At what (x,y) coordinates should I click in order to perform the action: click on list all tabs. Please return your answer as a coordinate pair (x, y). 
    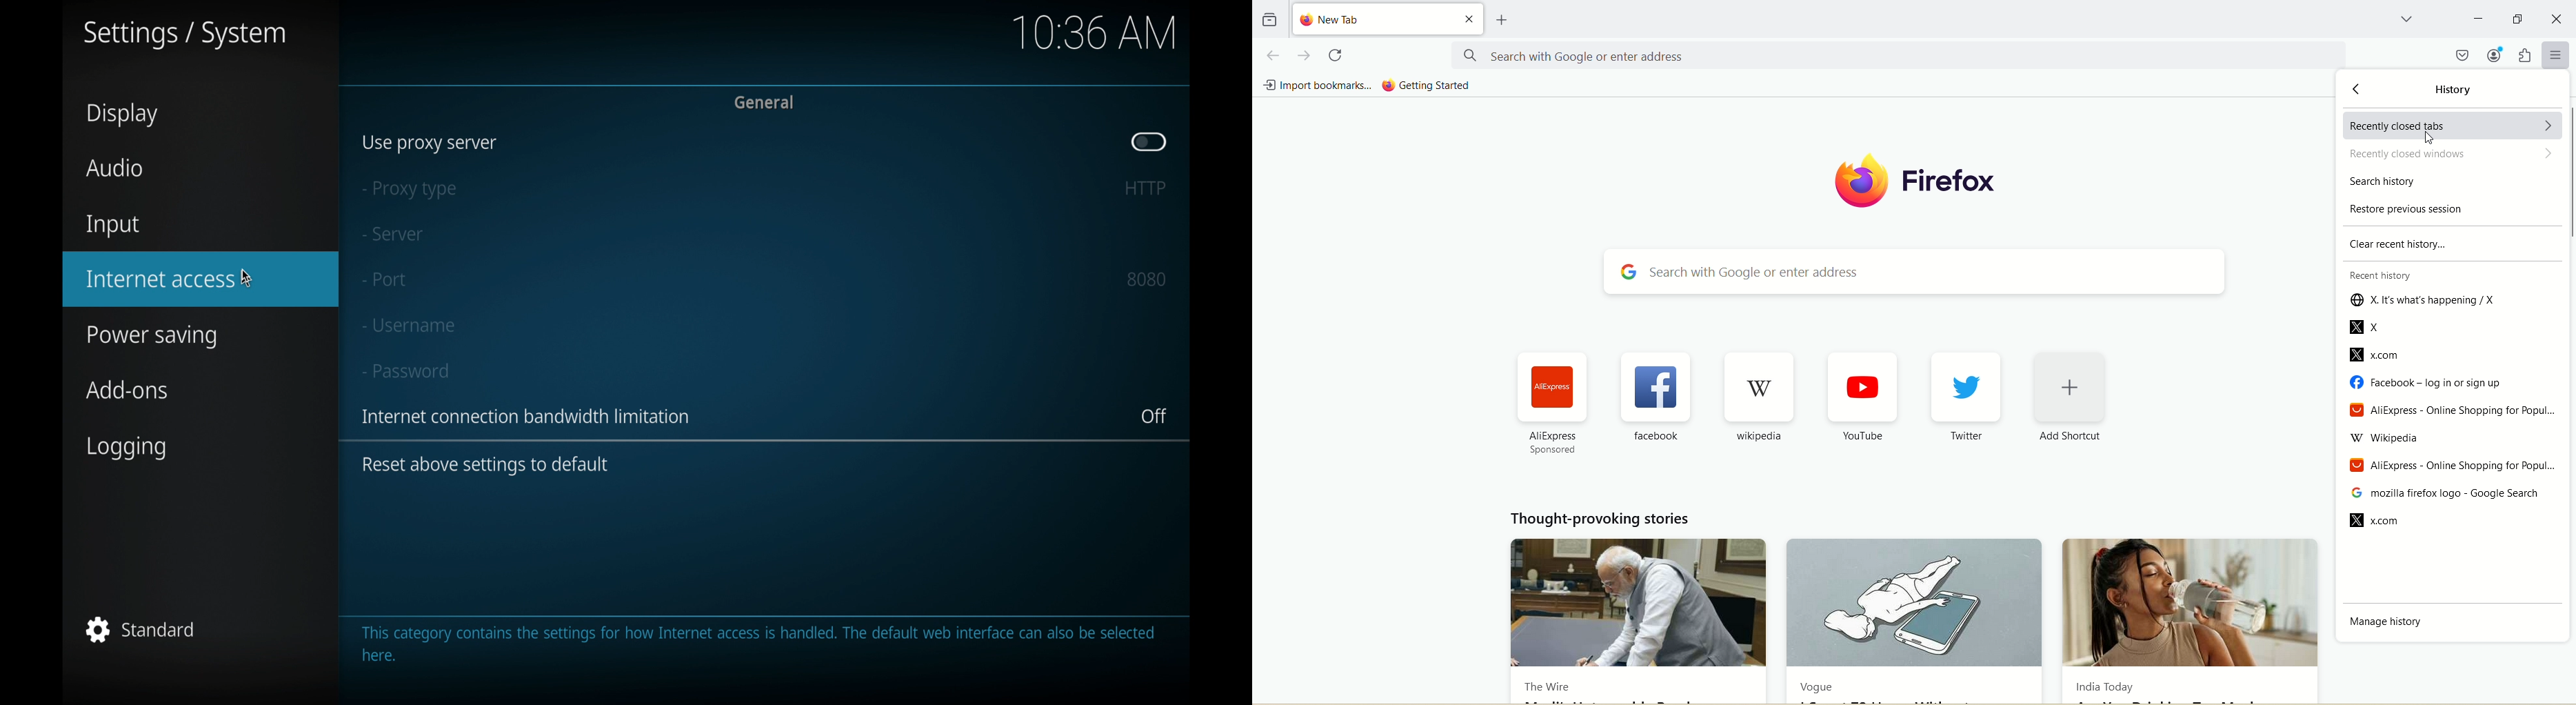
    Looking at the image, I should click on (2404, 19).